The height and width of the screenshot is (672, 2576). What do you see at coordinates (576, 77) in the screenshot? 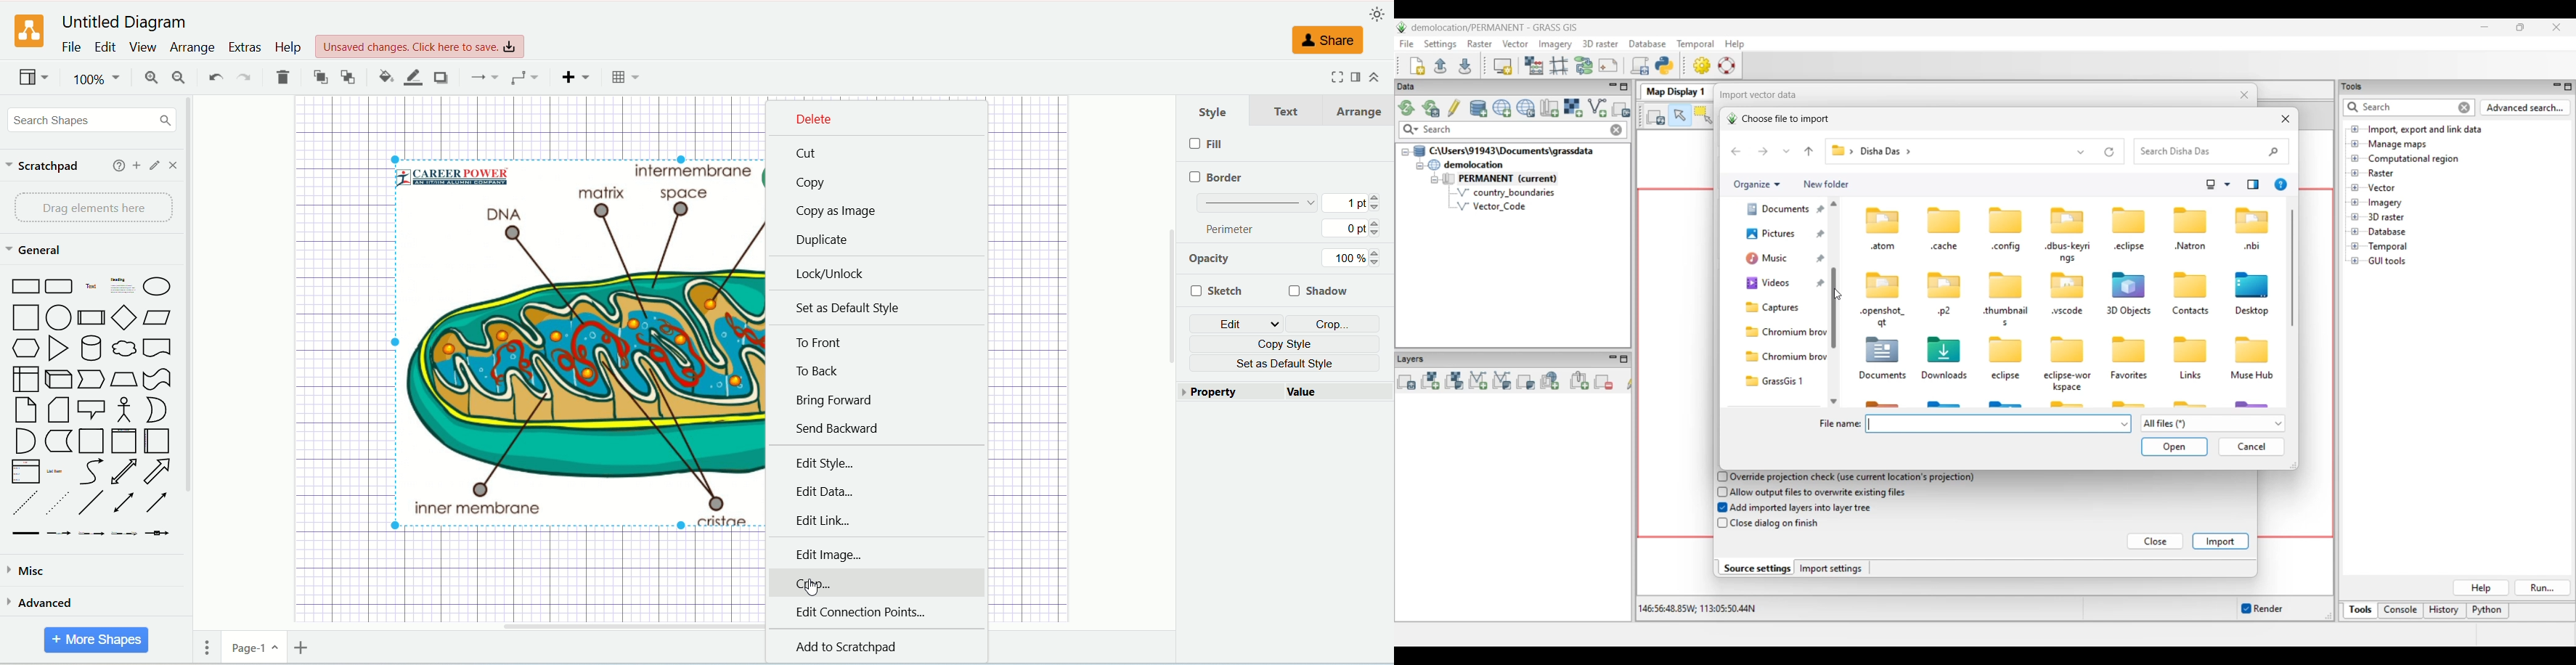
I see `insert` at bounding box center [576, 77].